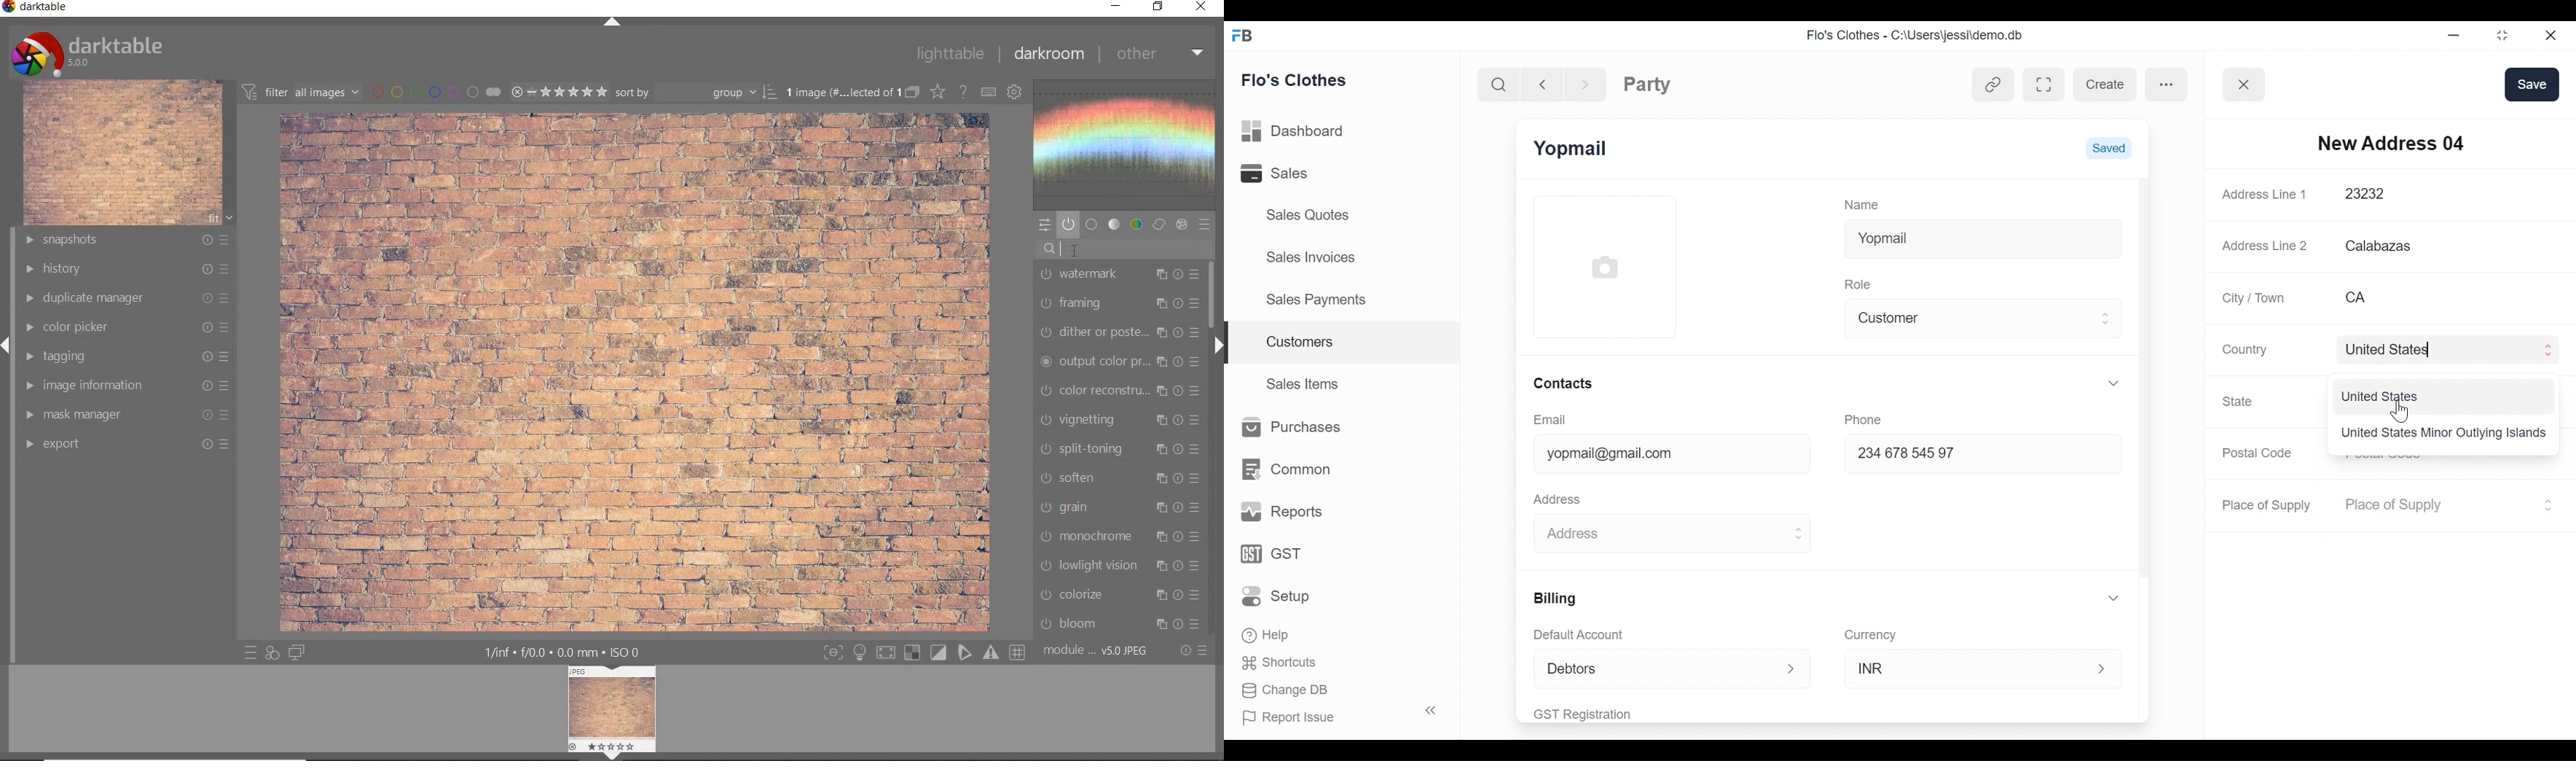 Image resolution: width=2576 pixels, height=784 pixels. Describe the element at coordinates (1541, 83) in the screenshot. I see `Navigate back` at that location.